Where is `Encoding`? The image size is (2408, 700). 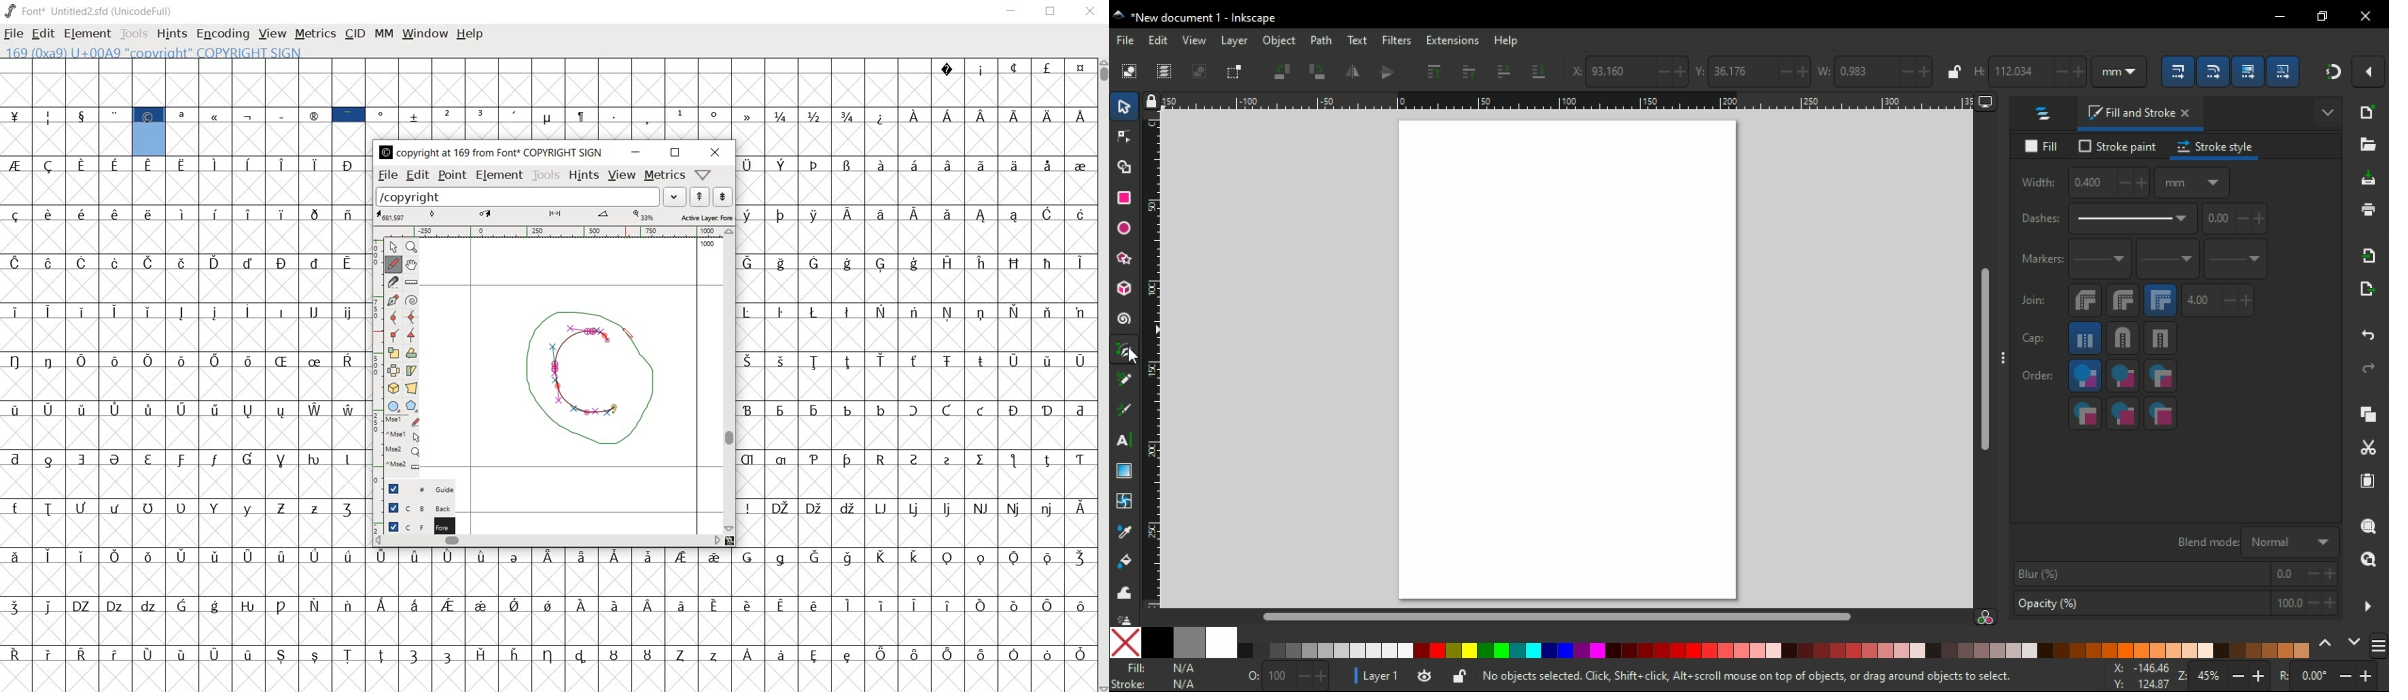 Encoding is located at coordinates (222, 34).